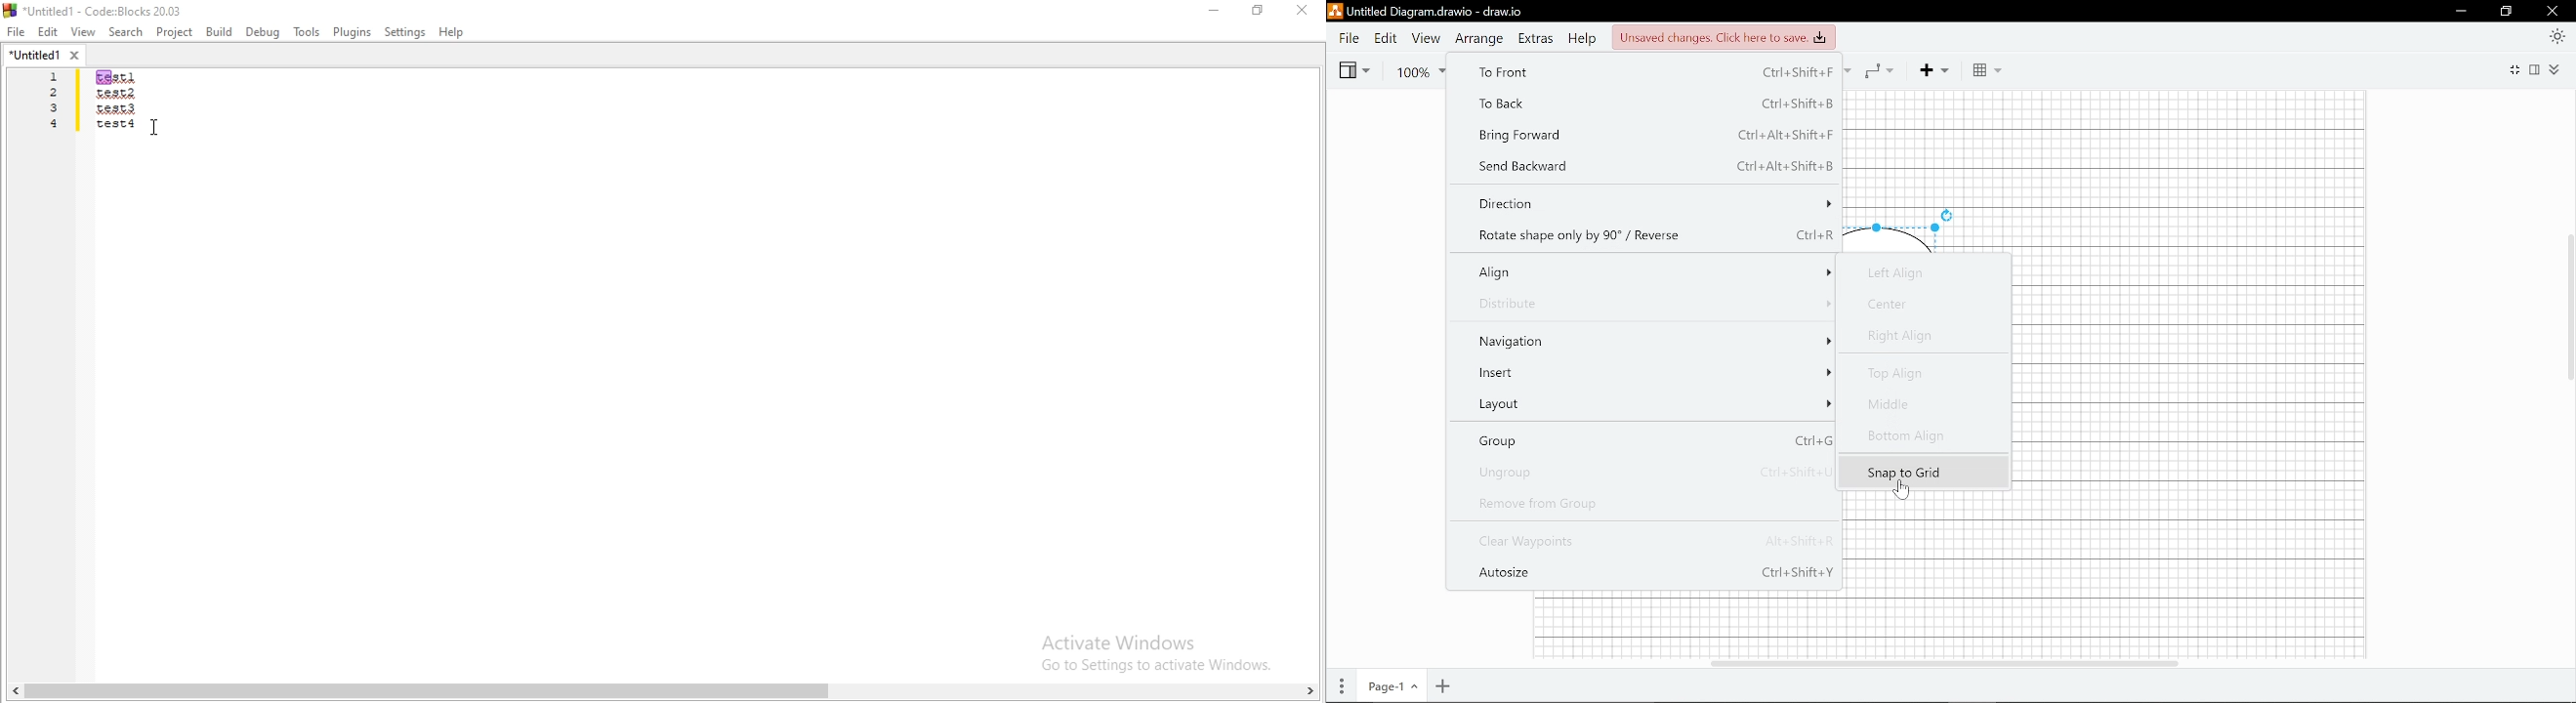 This screenshot has width=2576, height=728. What do you see at coordinates (1426, 12) in the screenshot?
I see `Current window` at bounding box center [1426, 12].